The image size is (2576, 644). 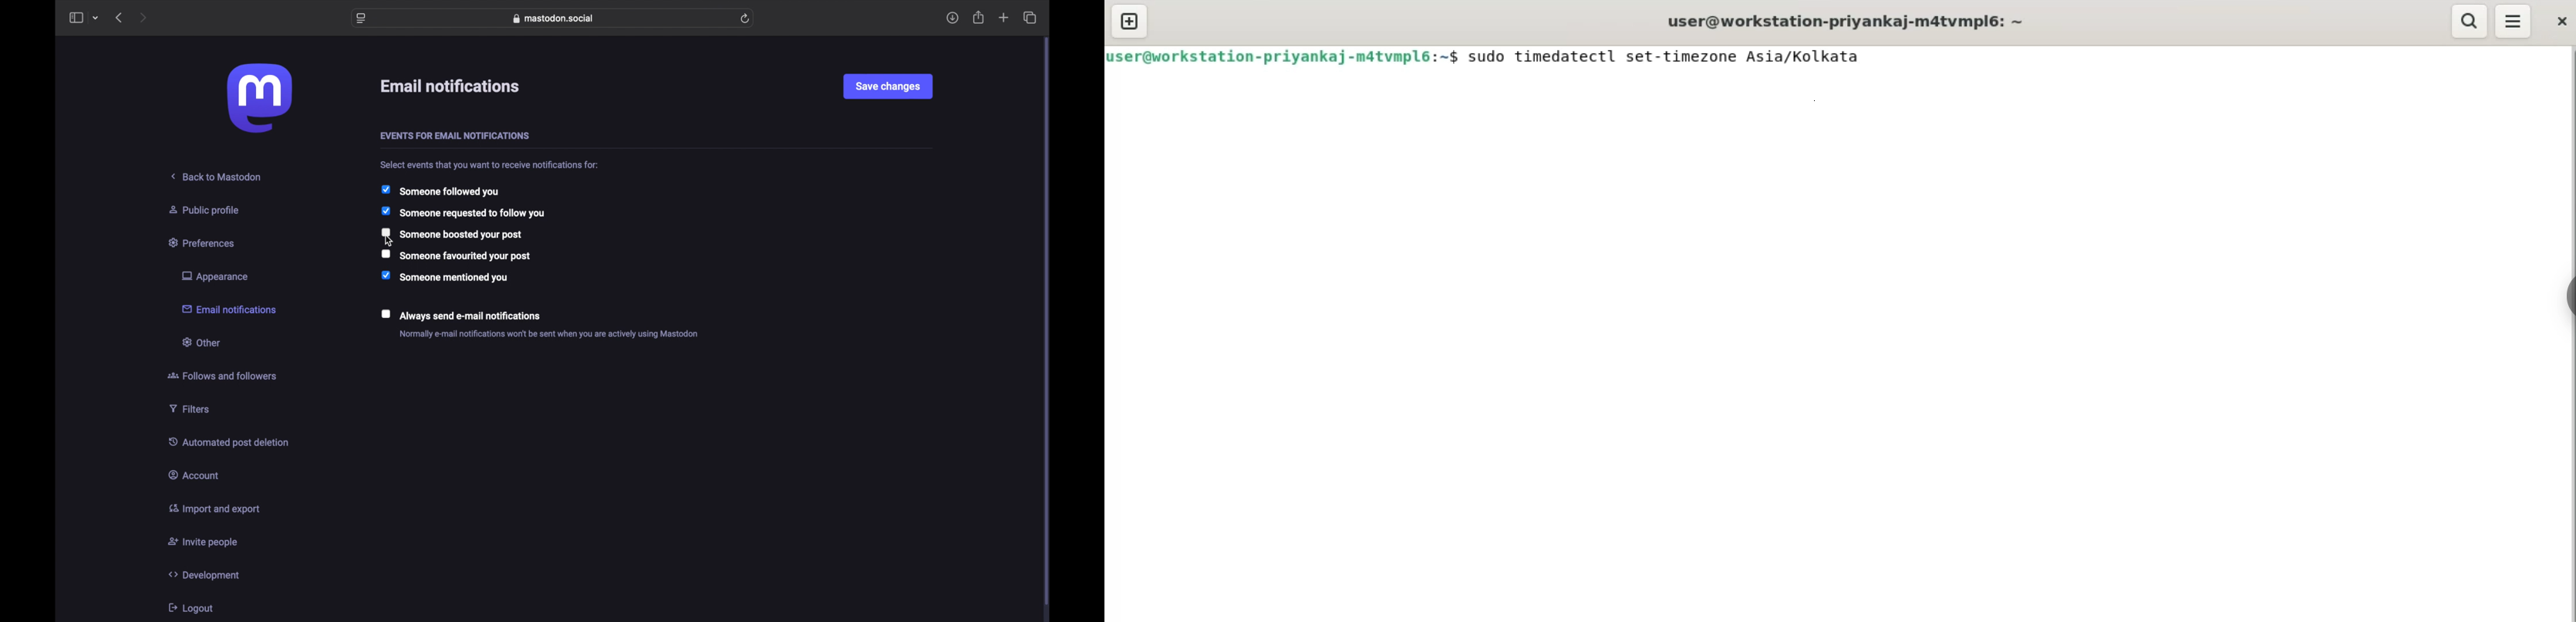 I want to click on checkbox, so click(x=445, y=276).